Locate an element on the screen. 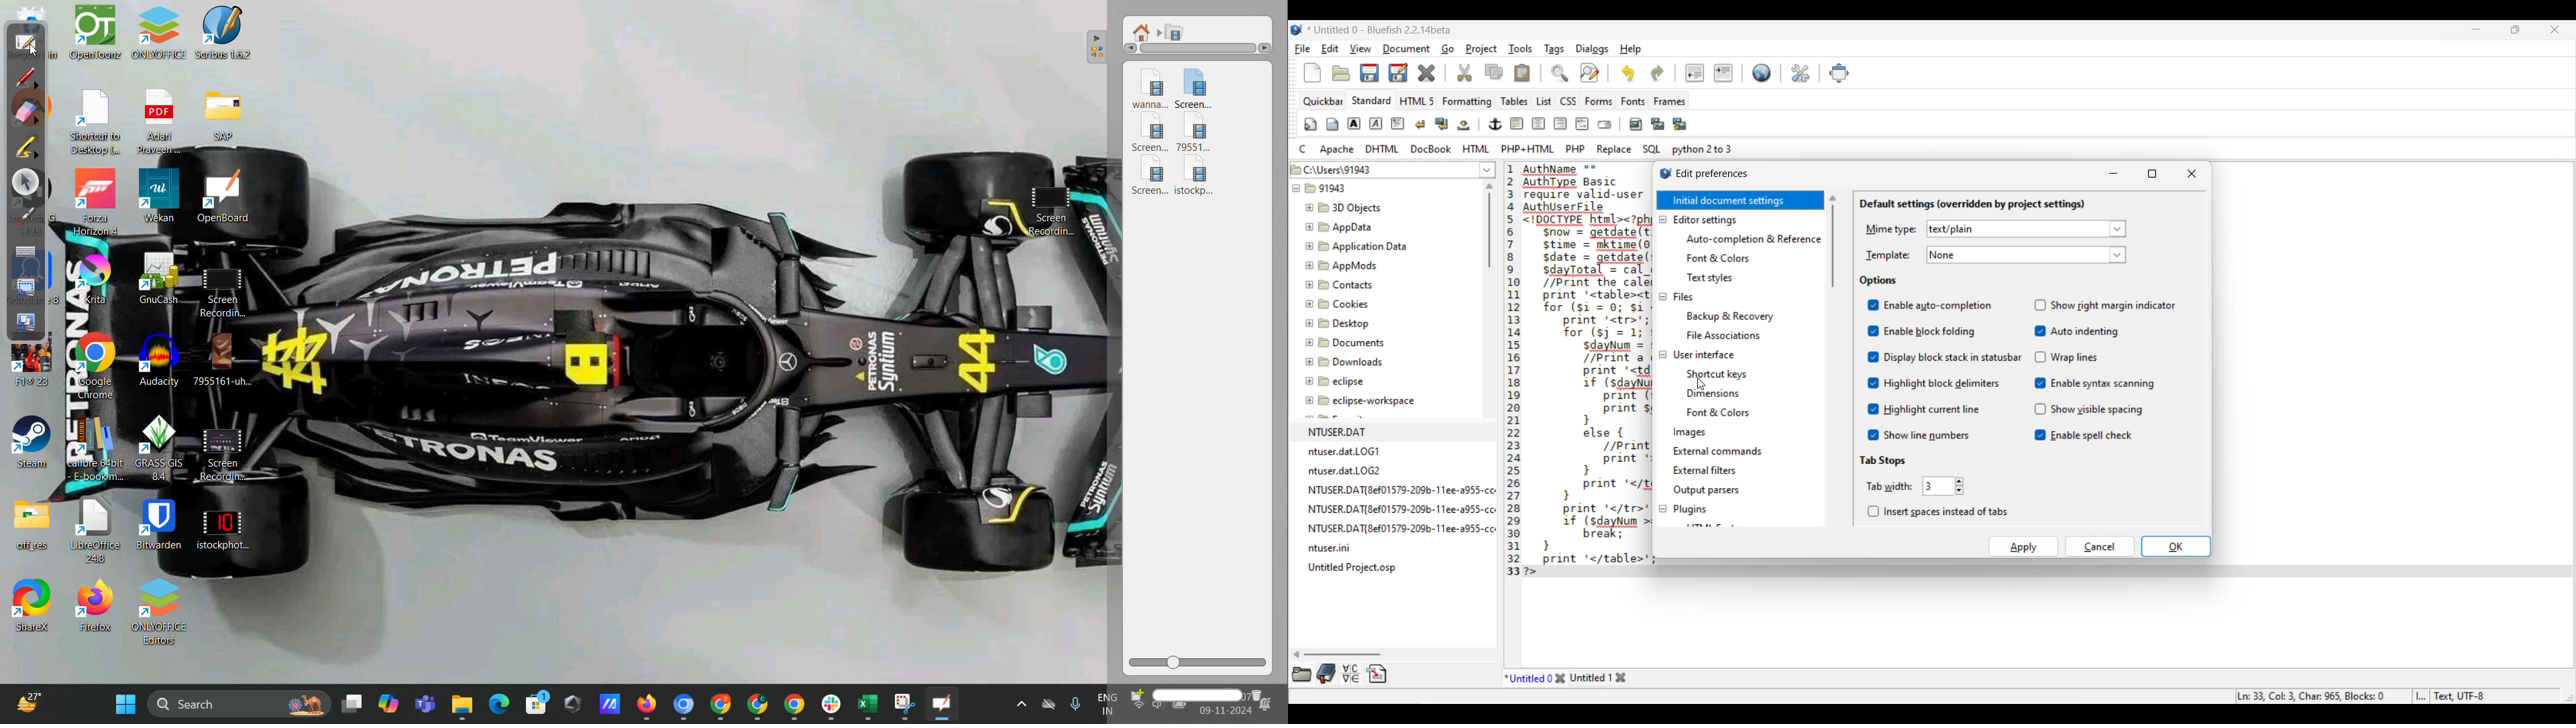 The height and width of the screenshot is (728, 2576). Standard is located at coordinates (1372, 101).